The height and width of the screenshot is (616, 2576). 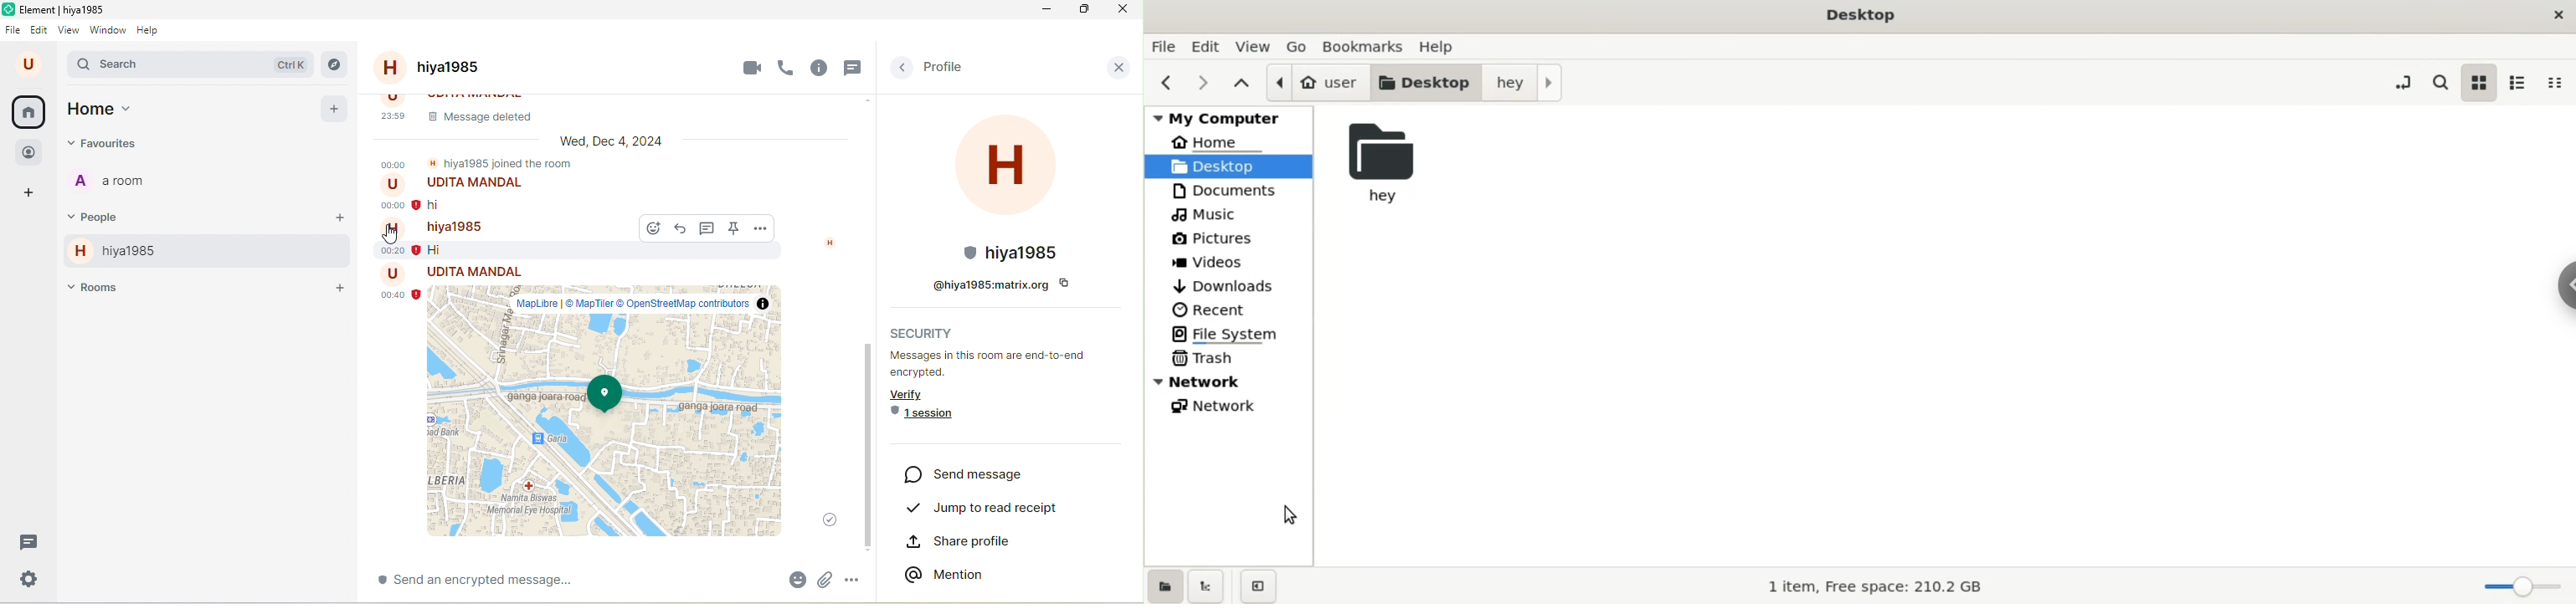 I want to click on home, so click(x=103, y=110).